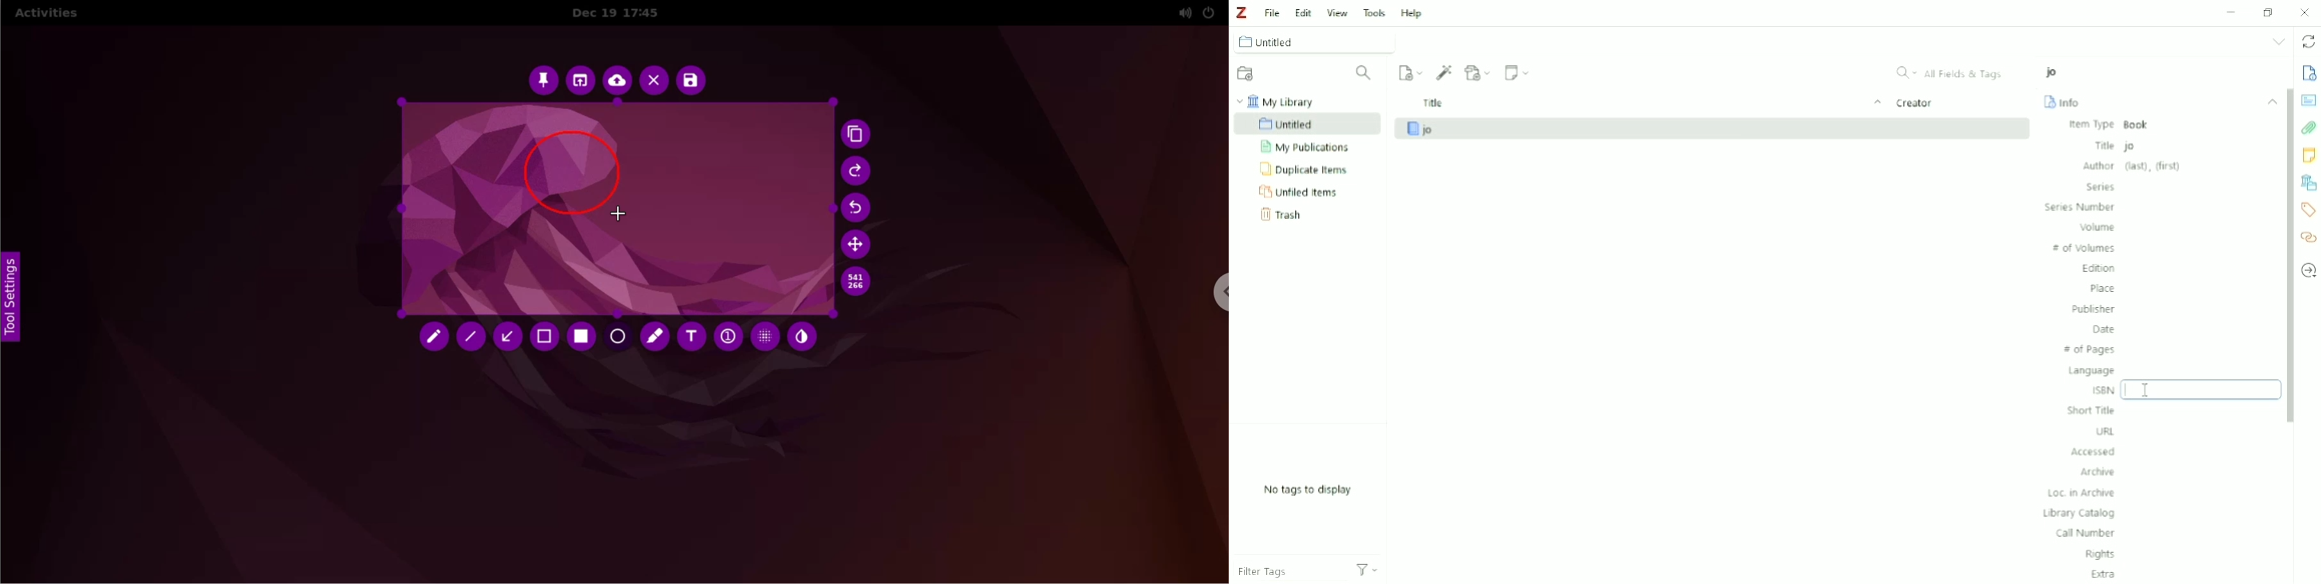  What do you see at coordinates (1711, 129) in the screenshot?
I see `jo` at bounding box center [1711, 129].